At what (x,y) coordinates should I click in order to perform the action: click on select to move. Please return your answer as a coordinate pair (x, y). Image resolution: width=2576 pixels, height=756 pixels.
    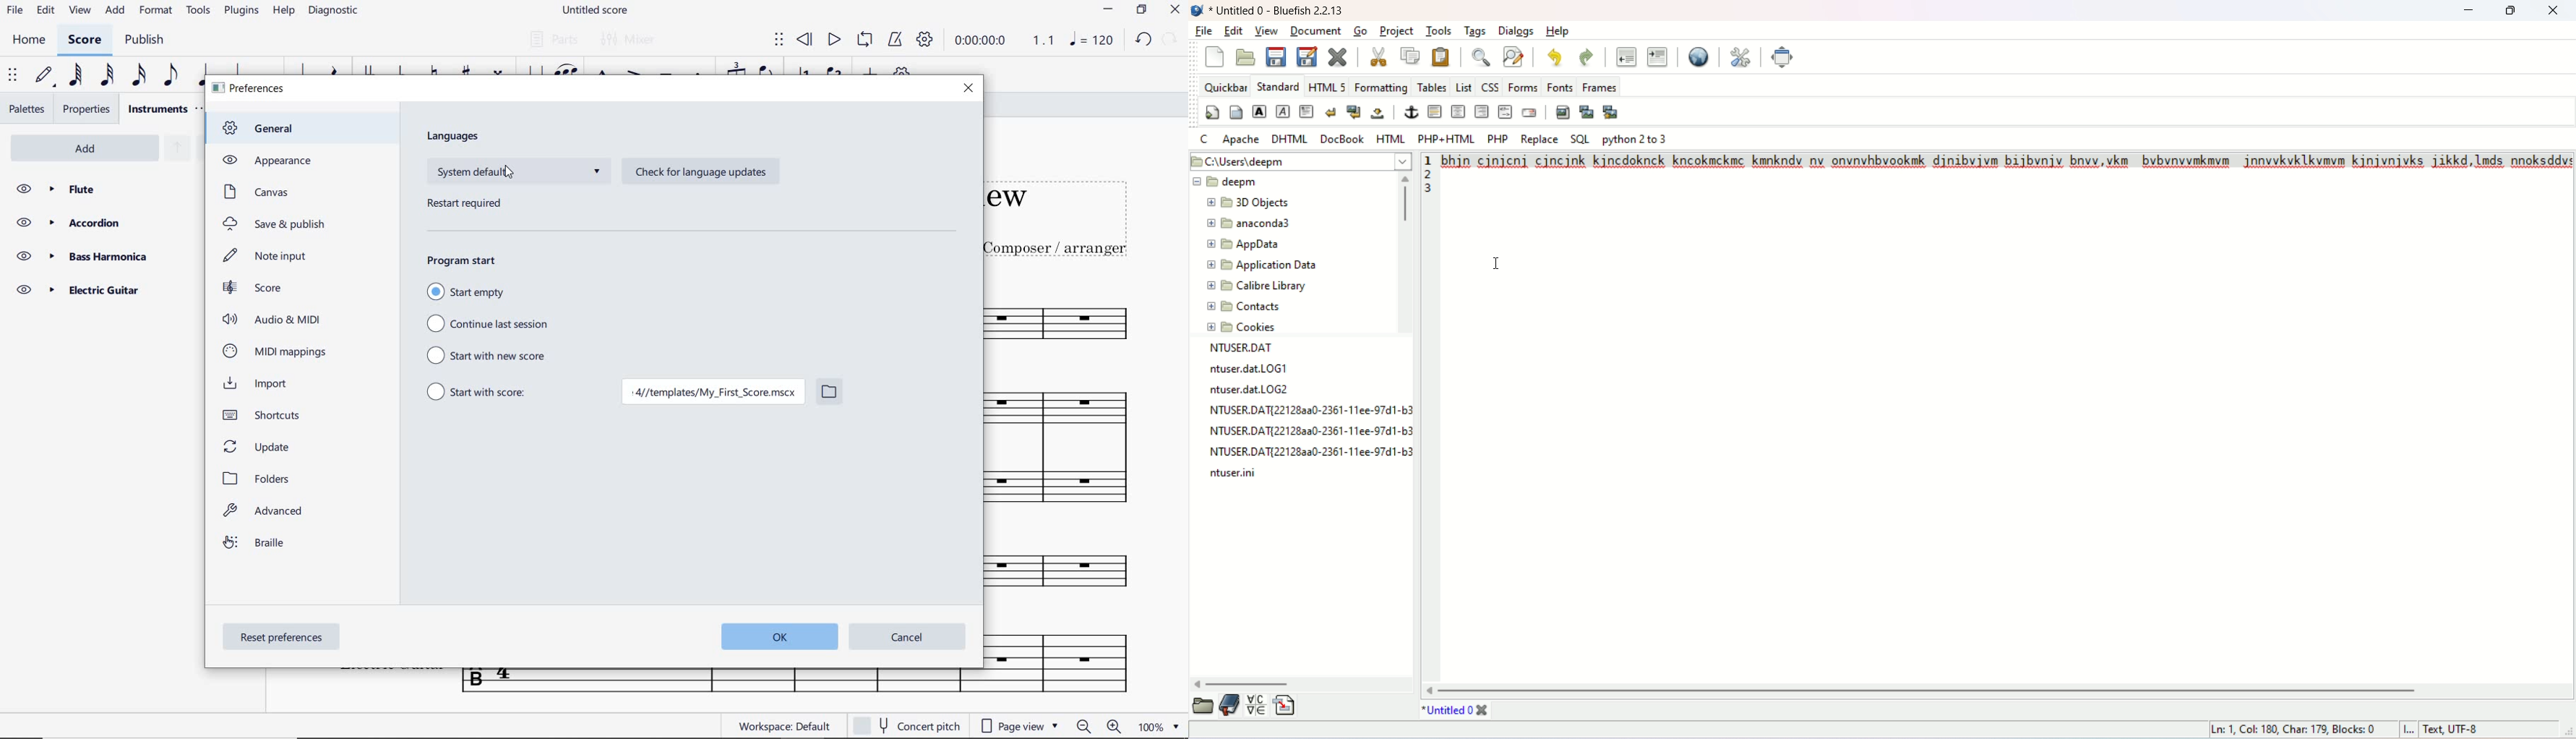
    Looking at the image, I should click on (14, 76).